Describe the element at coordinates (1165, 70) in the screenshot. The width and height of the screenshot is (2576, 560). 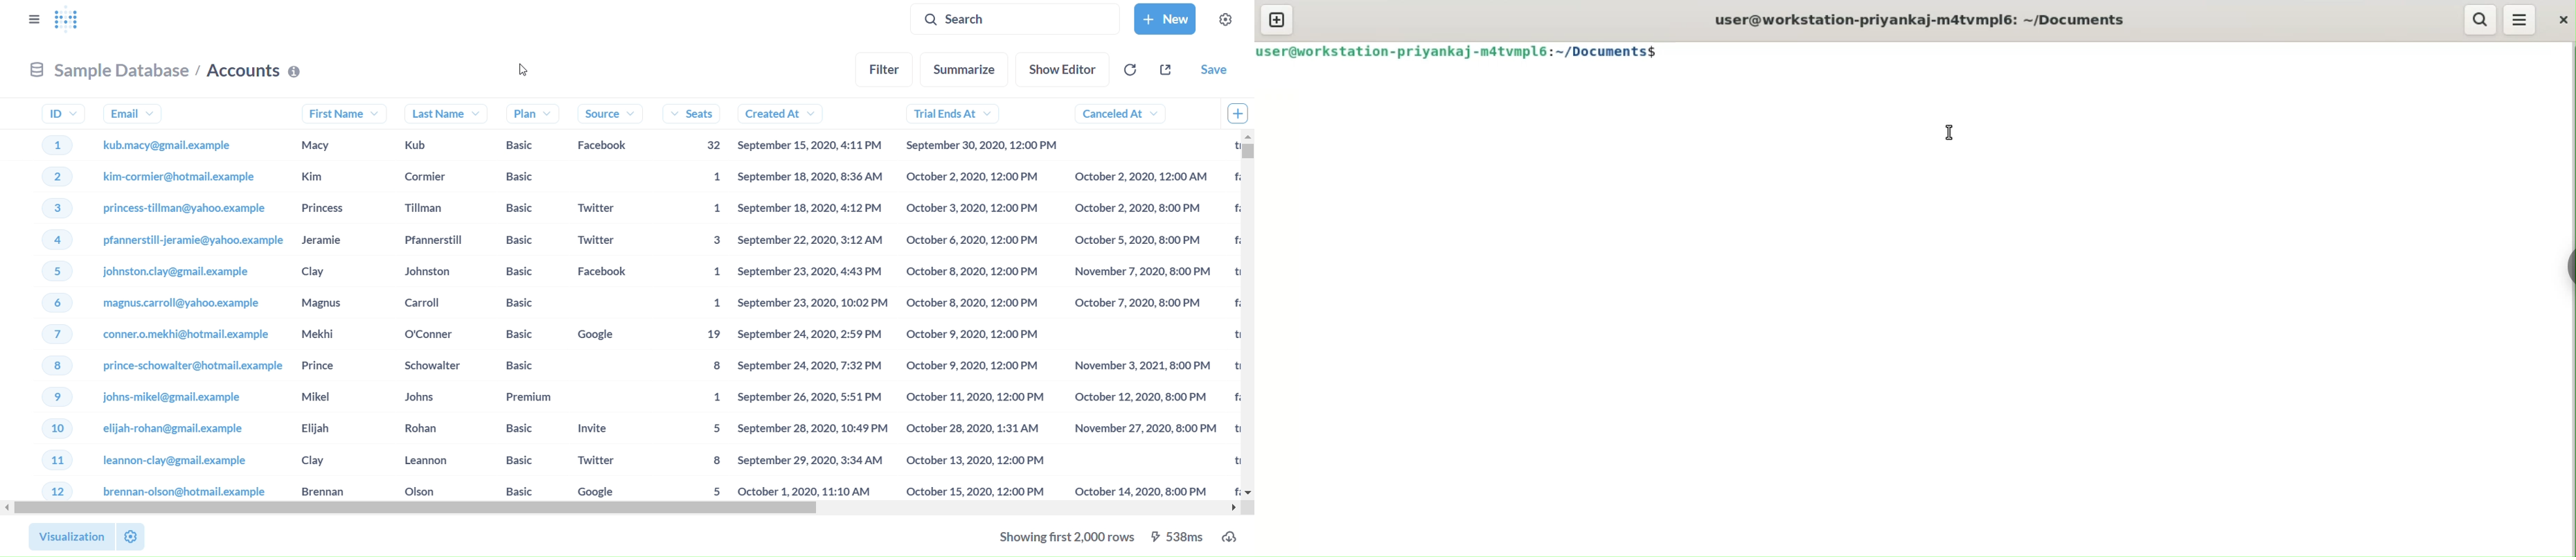
I see `share` at that location.